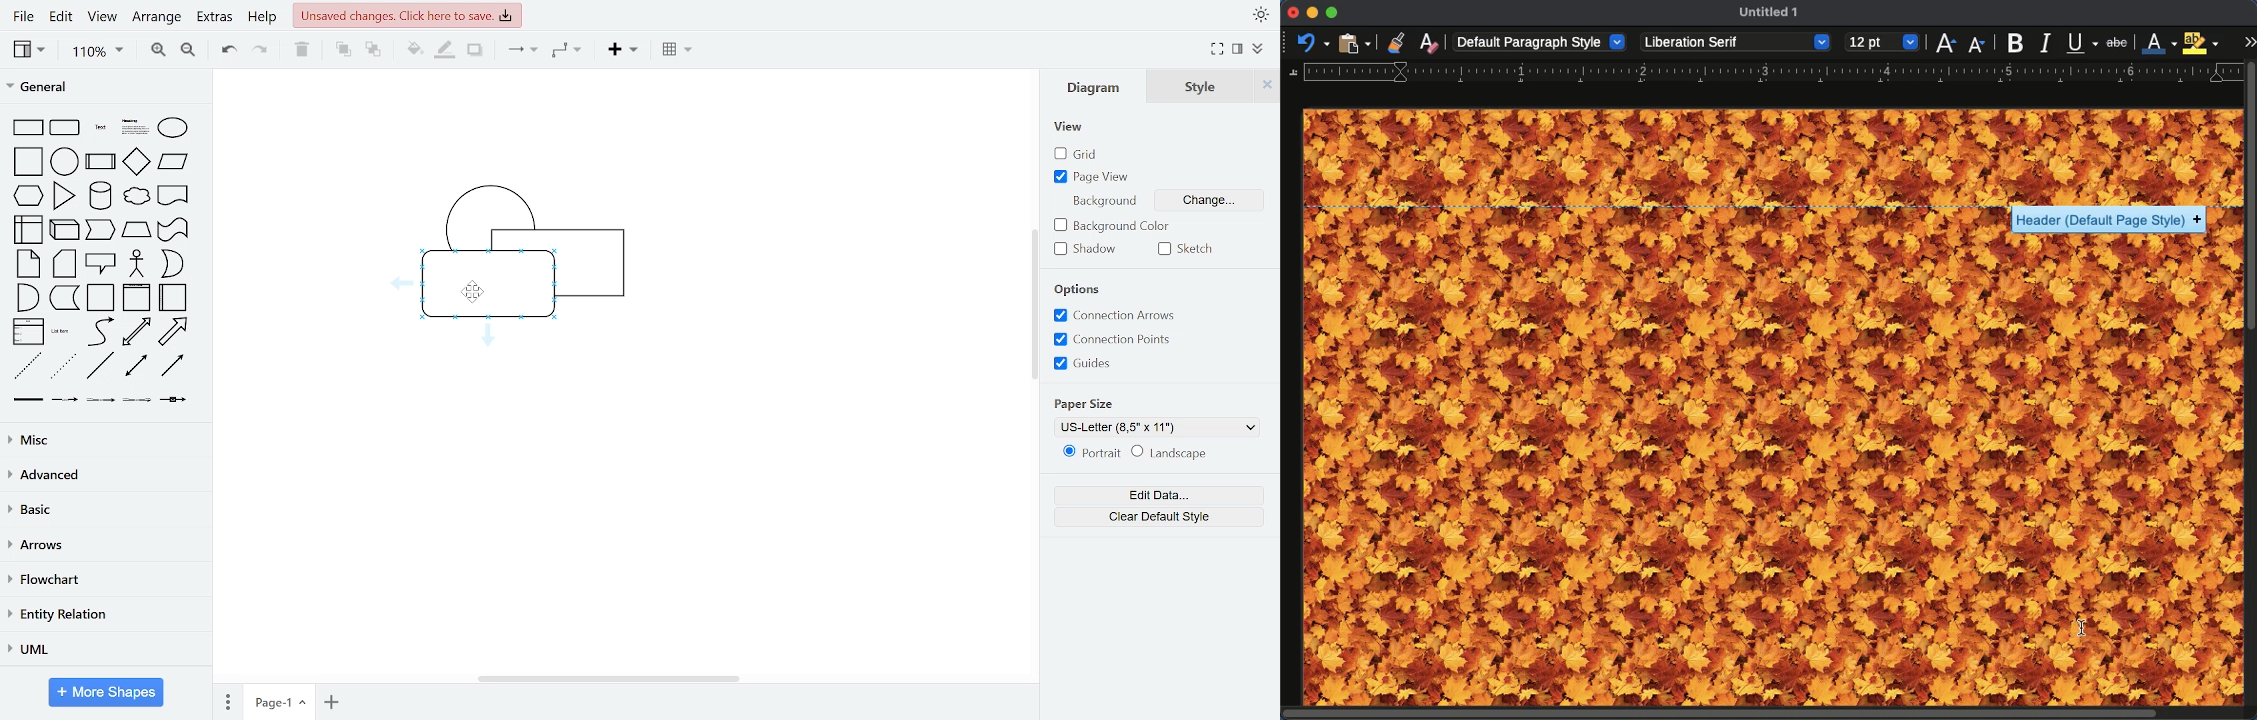  Describe the element at coordinates (174, 197) in the screenshot. I see `document` at that location.